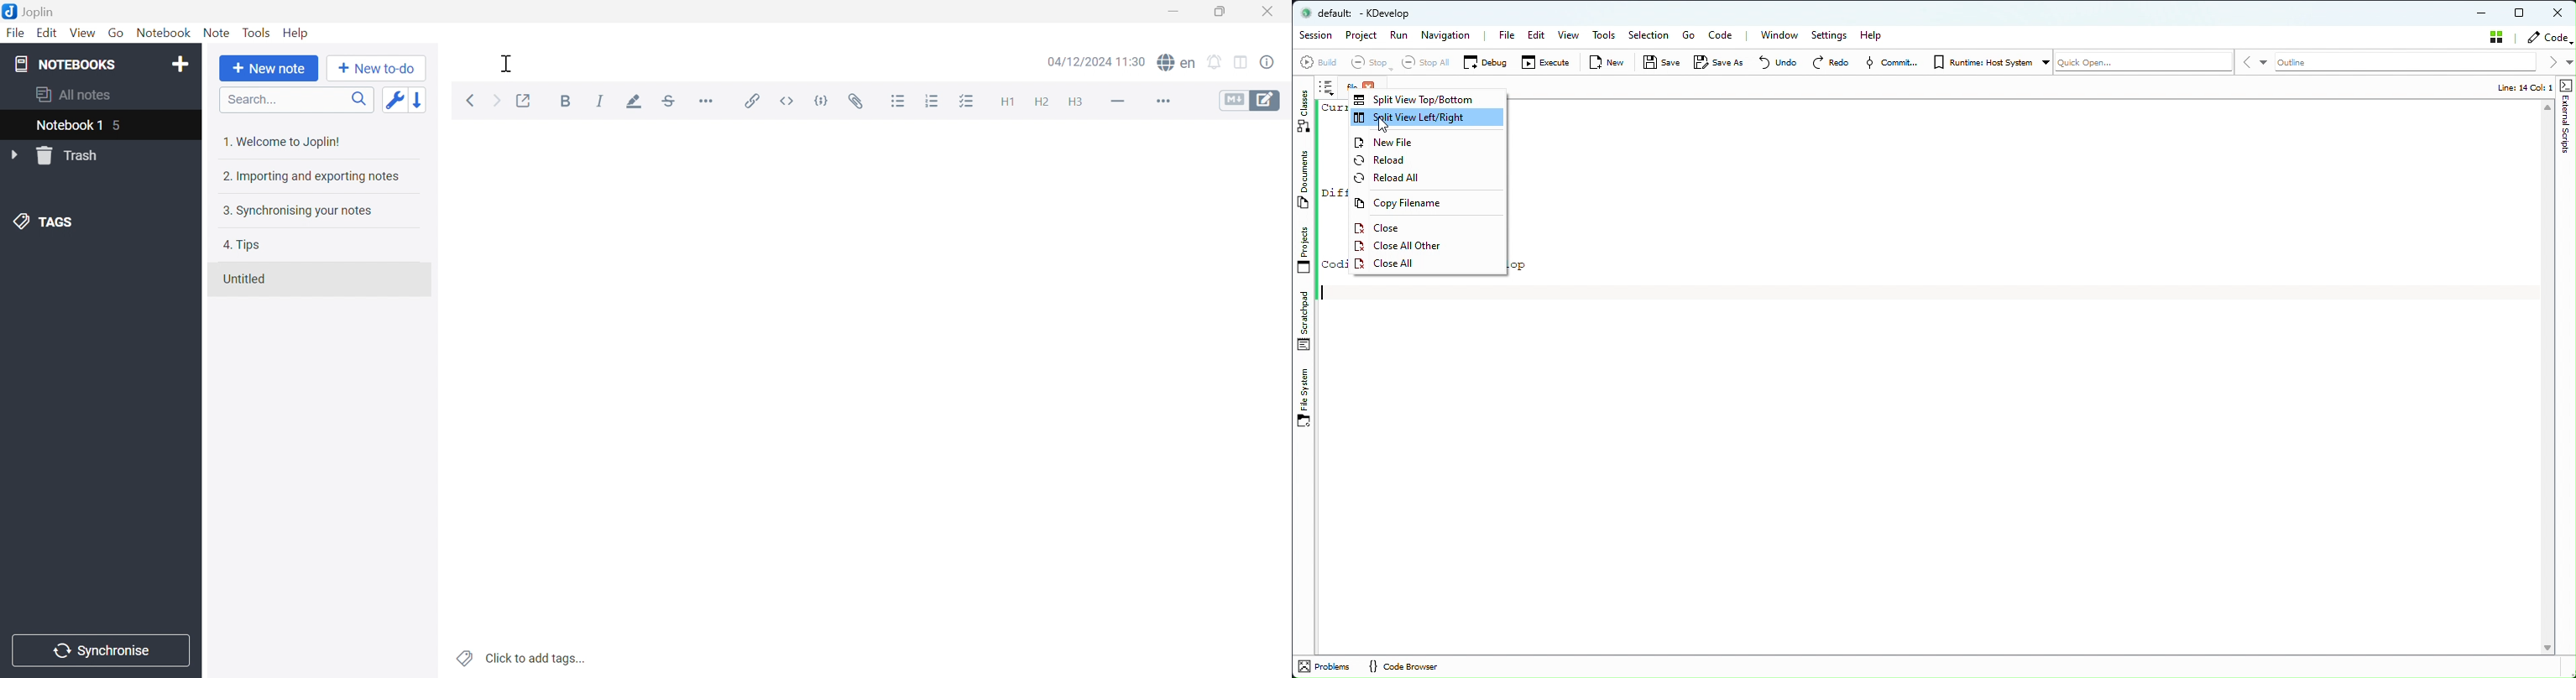 This screenshot has width=2576, height=700. What do you see at coordinates (256, 32) in the screenshot?
I see `Tools` at bounding box center [256, 32].